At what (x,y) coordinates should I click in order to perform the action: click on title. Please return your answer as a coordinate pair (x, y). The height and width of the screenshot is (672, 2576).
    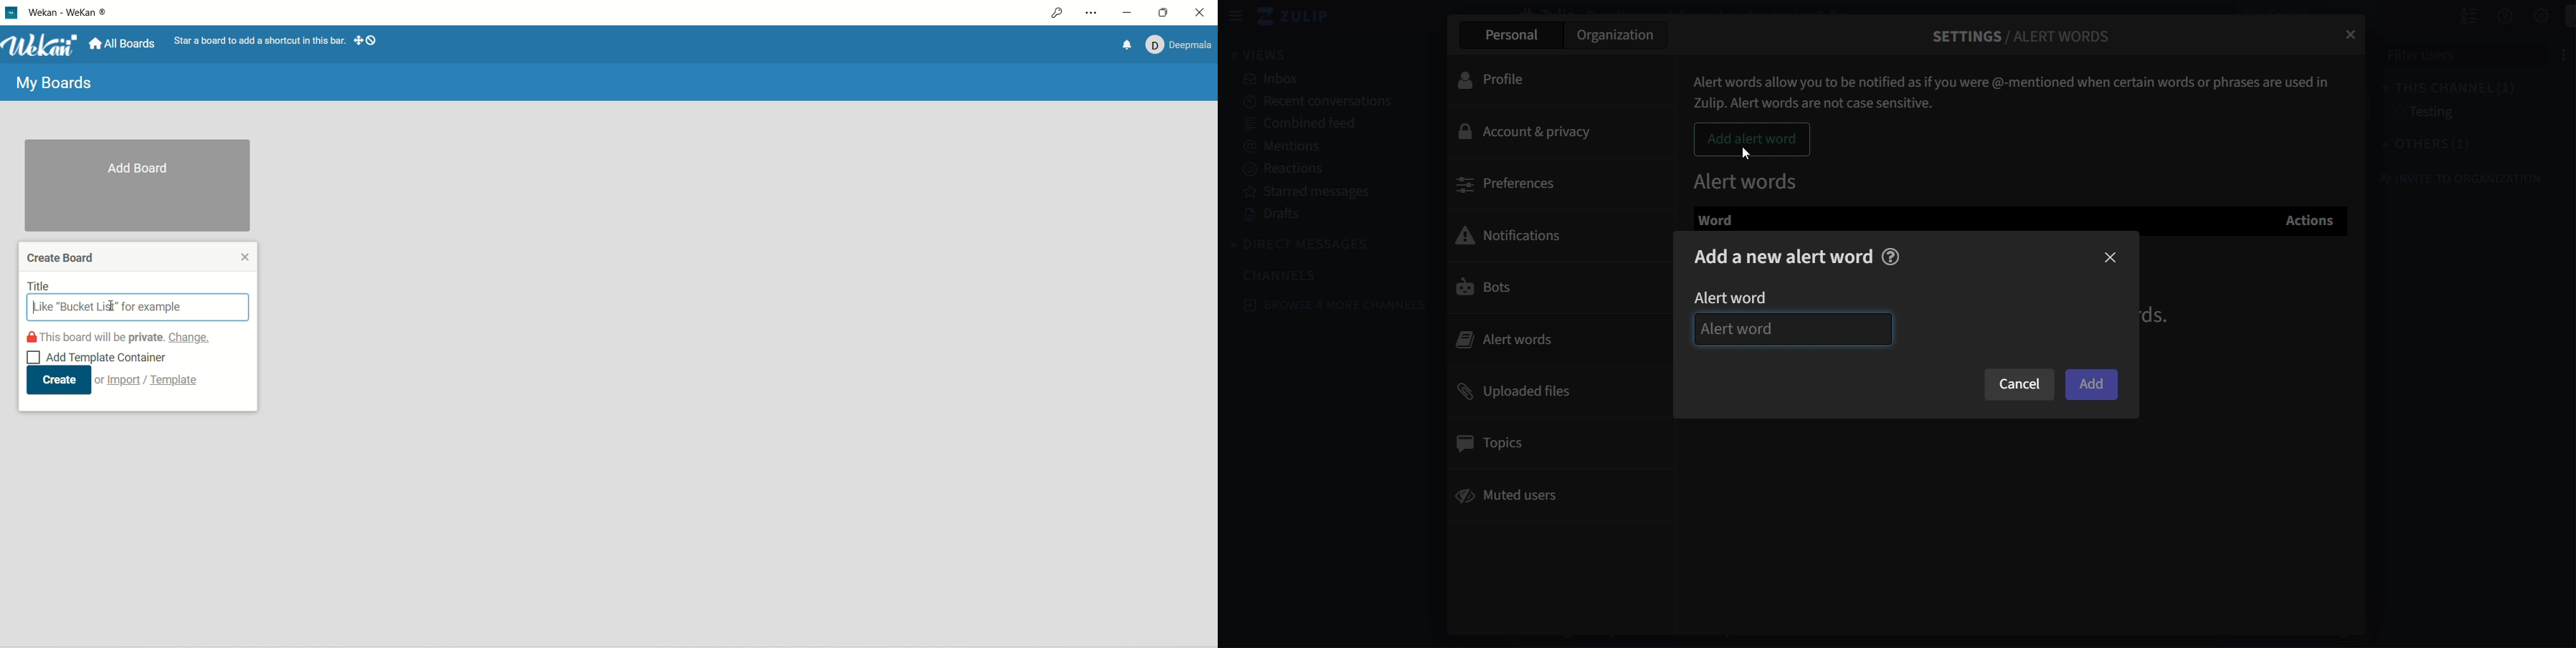
    Looking at the image, I should click on (44, 287).